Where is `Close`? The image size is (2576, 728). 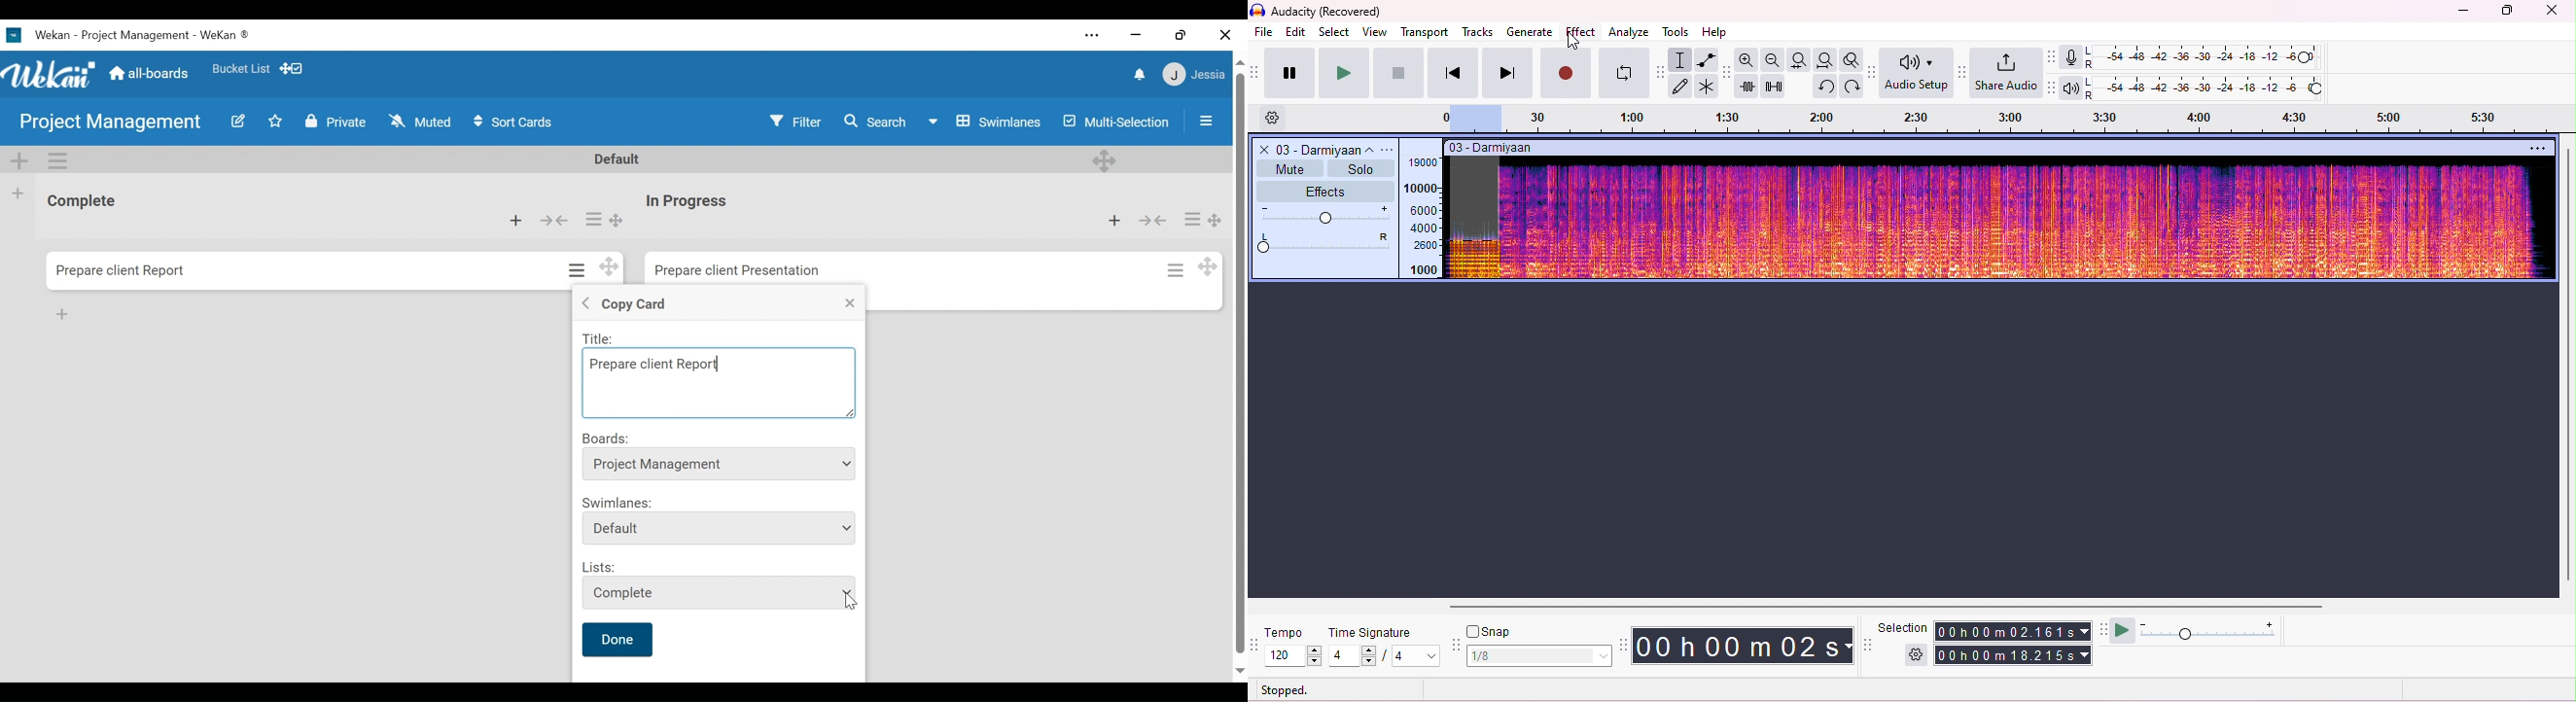 Close is located at coordinates (1227, 34).